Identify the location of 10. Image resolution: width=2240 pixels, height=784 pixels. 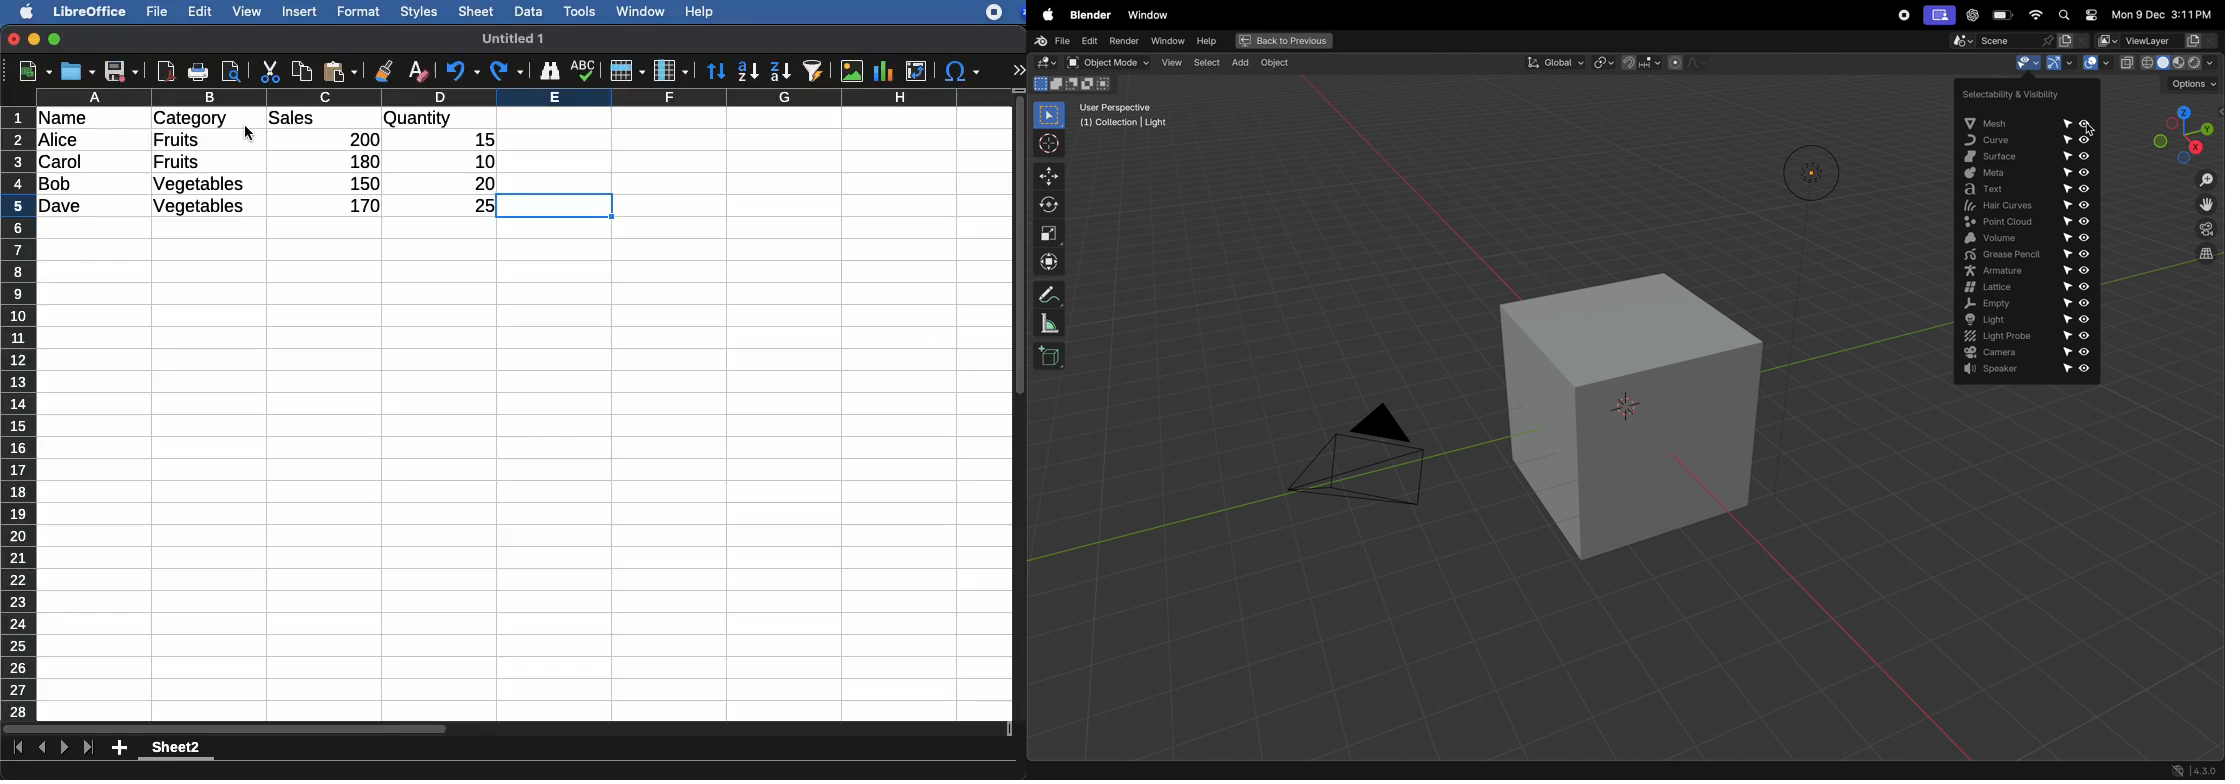
(479, 160).